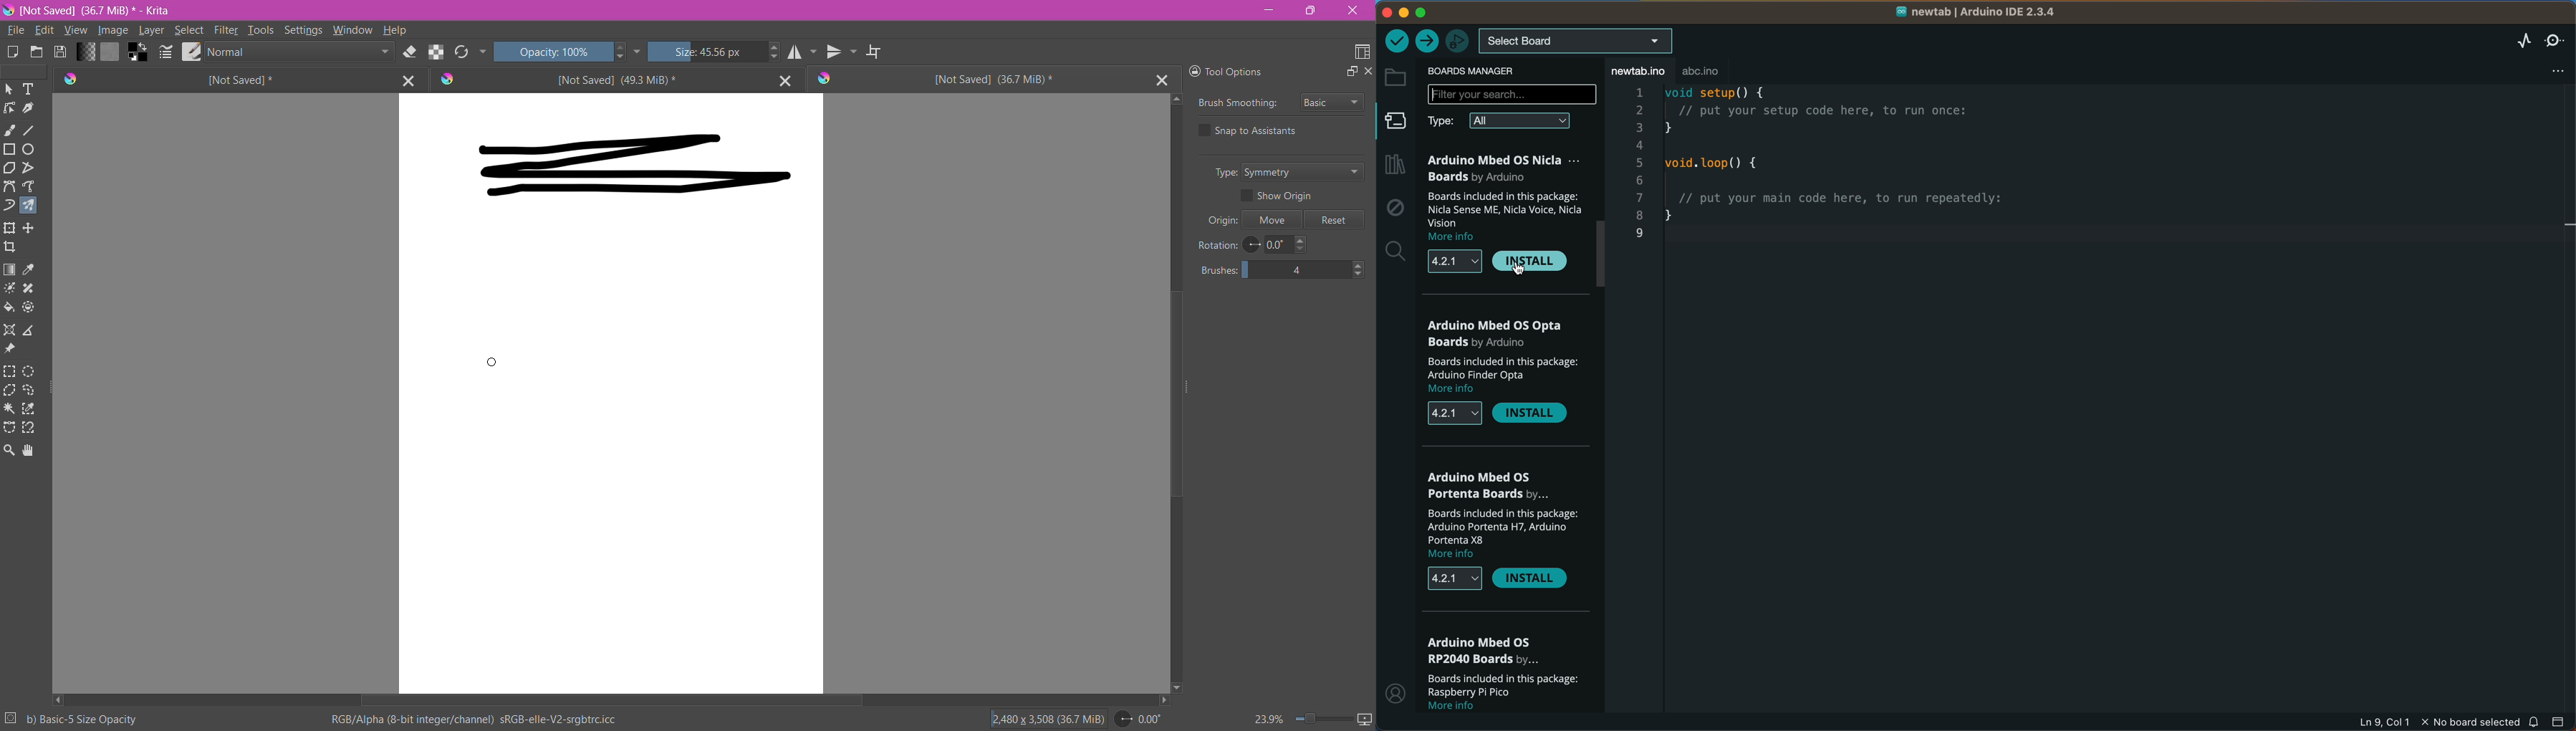 The height and width of the screenshot is (756, 2576). I want to click on Type, so click(1221, 172).